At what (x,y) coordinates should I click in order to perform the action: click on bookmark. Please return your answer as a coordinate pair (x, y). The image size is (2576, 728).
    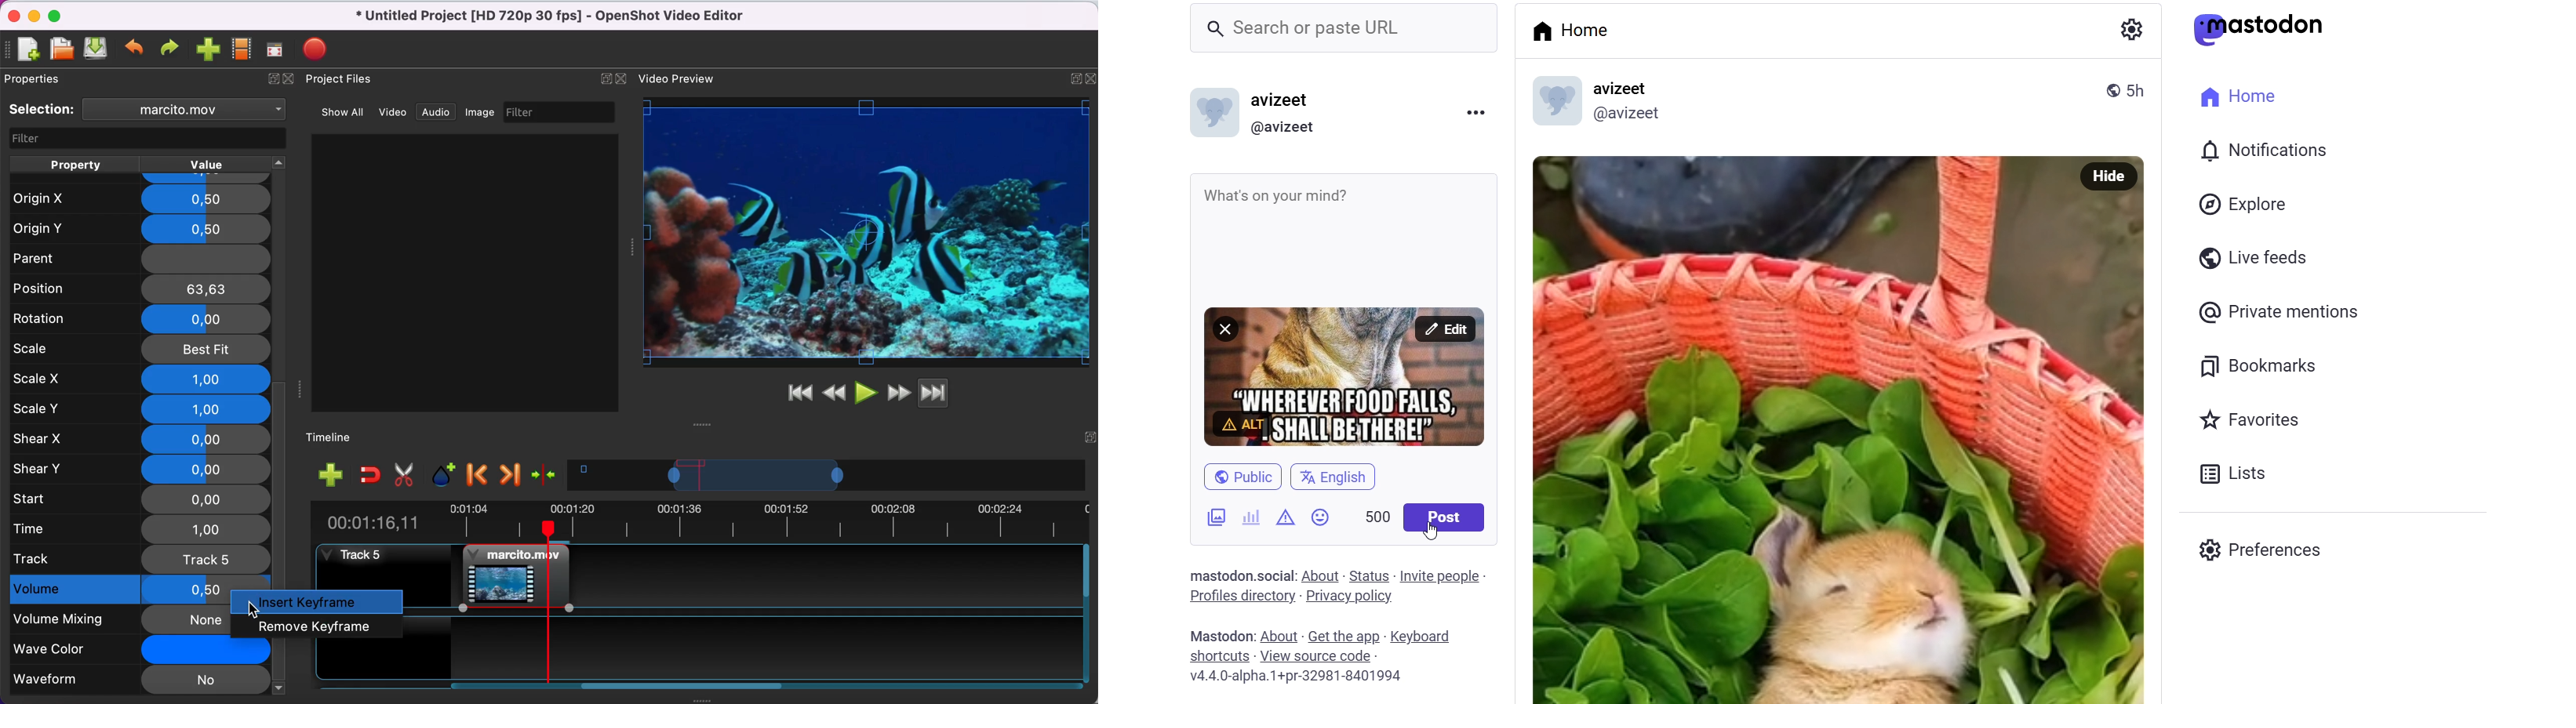
    Looking at the image, I should click on (2266, 365).